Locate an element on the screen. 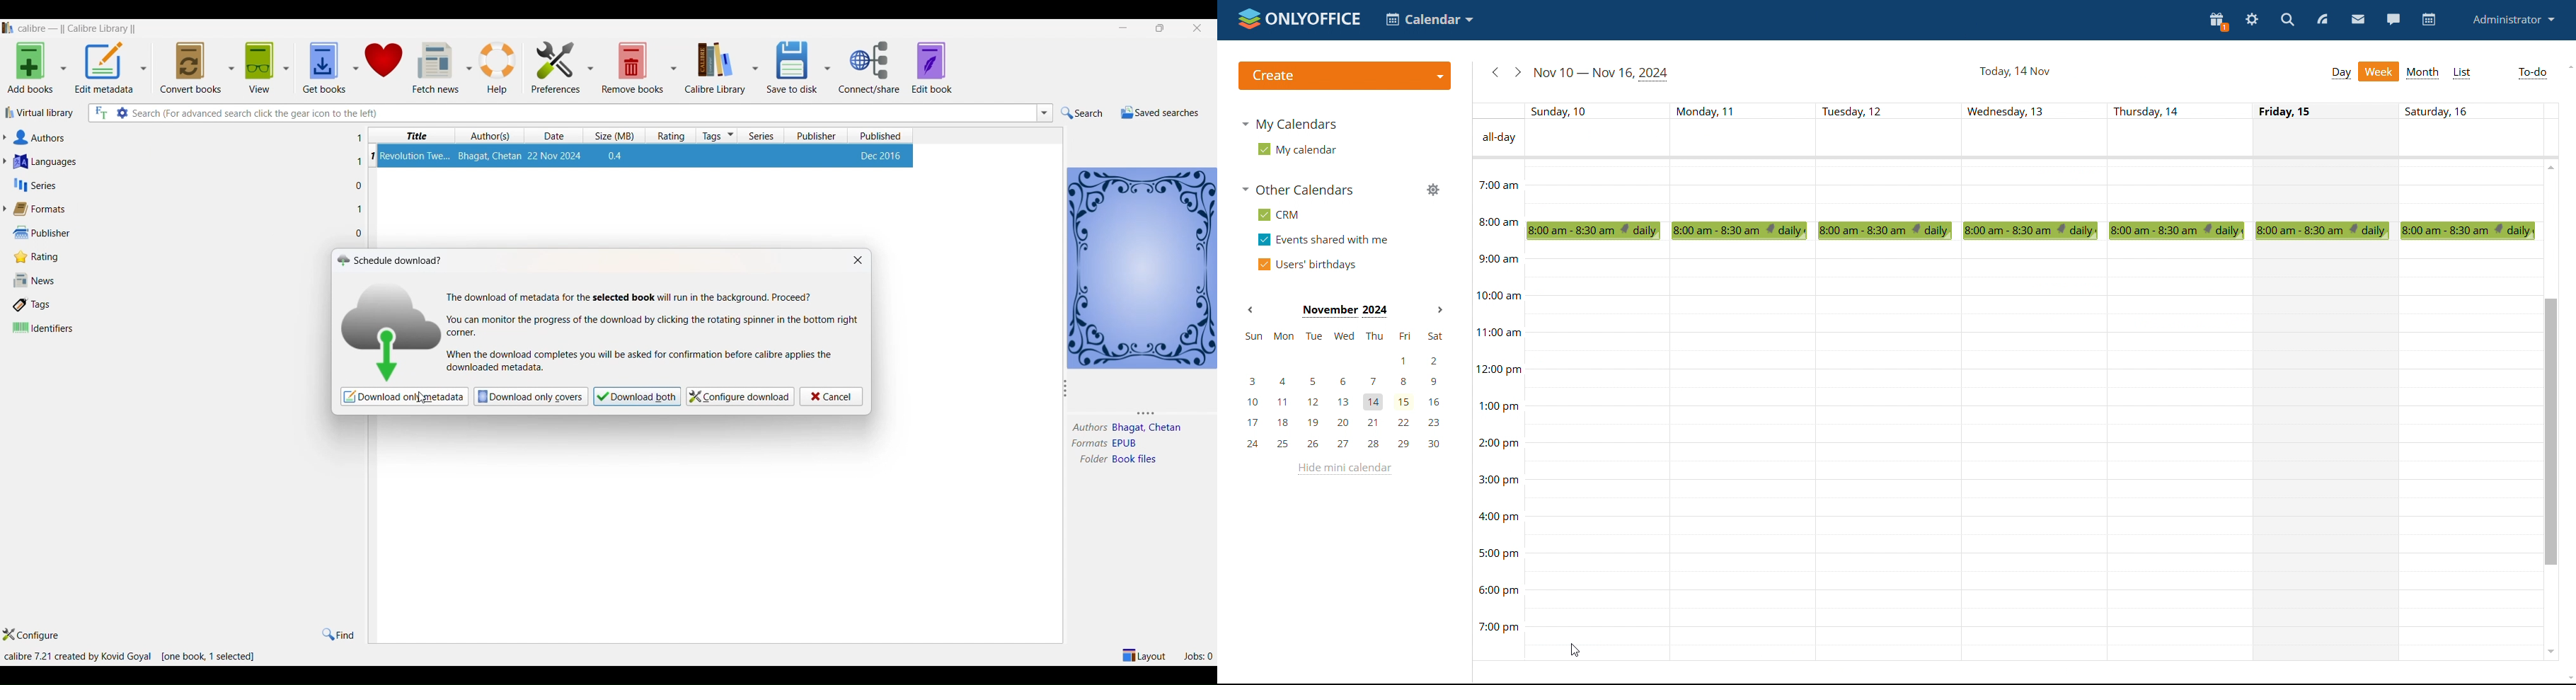 This screenshot has width=2576, height=700. tags is located at coordinates (36, 306).